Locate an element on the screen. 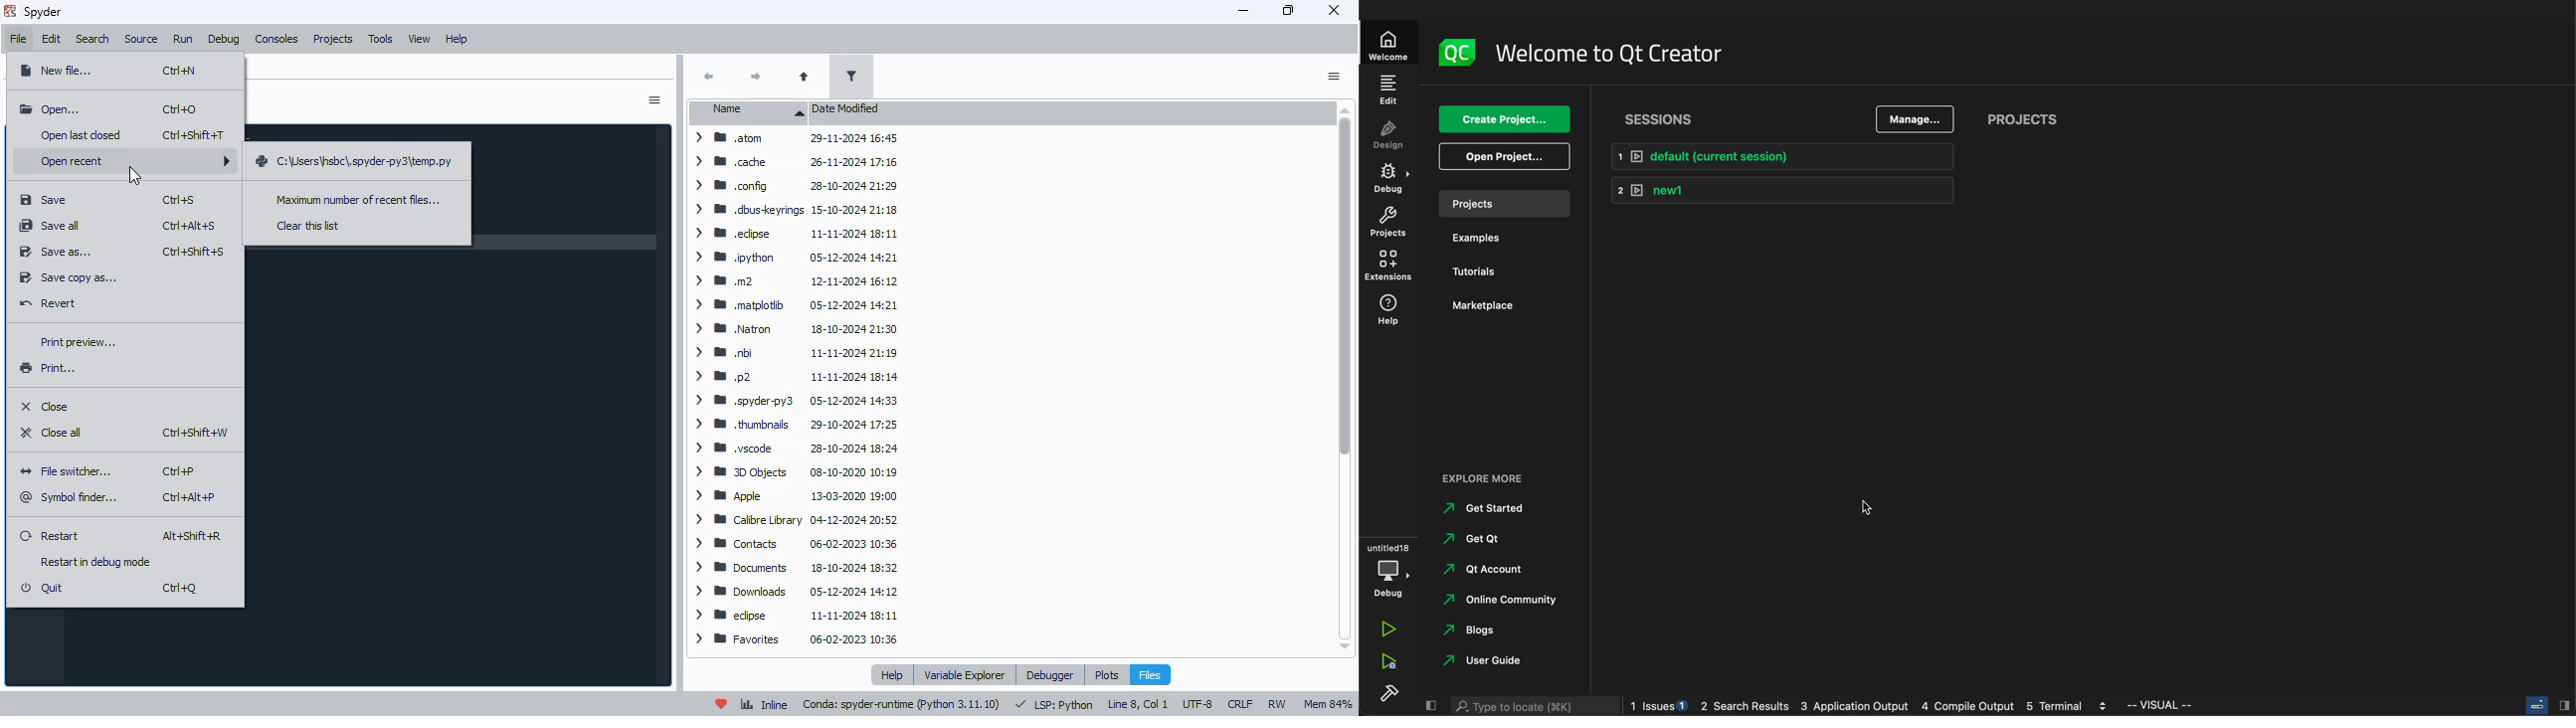 The height and width of the screenshot is (728, 2576). filter is located at coordinates (852, 76).